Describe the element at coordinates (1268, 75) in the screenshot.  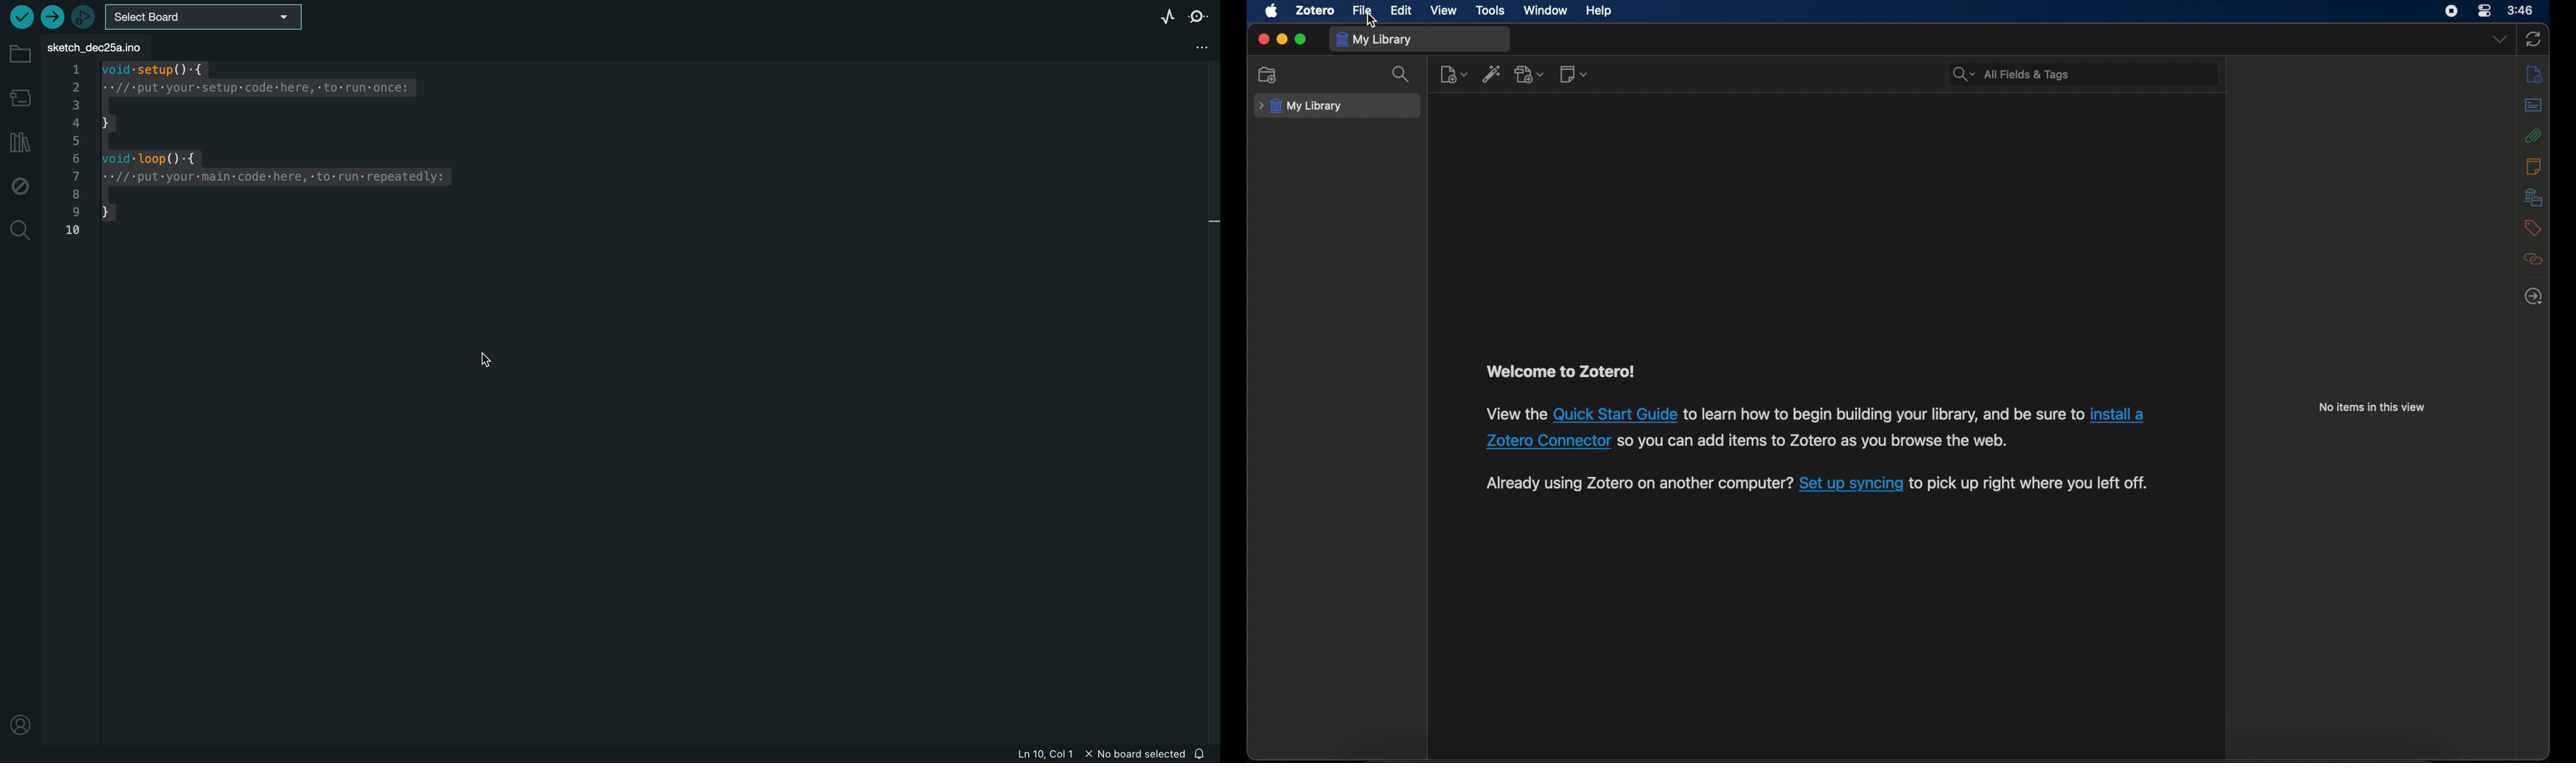
I see `new collection` at that location.